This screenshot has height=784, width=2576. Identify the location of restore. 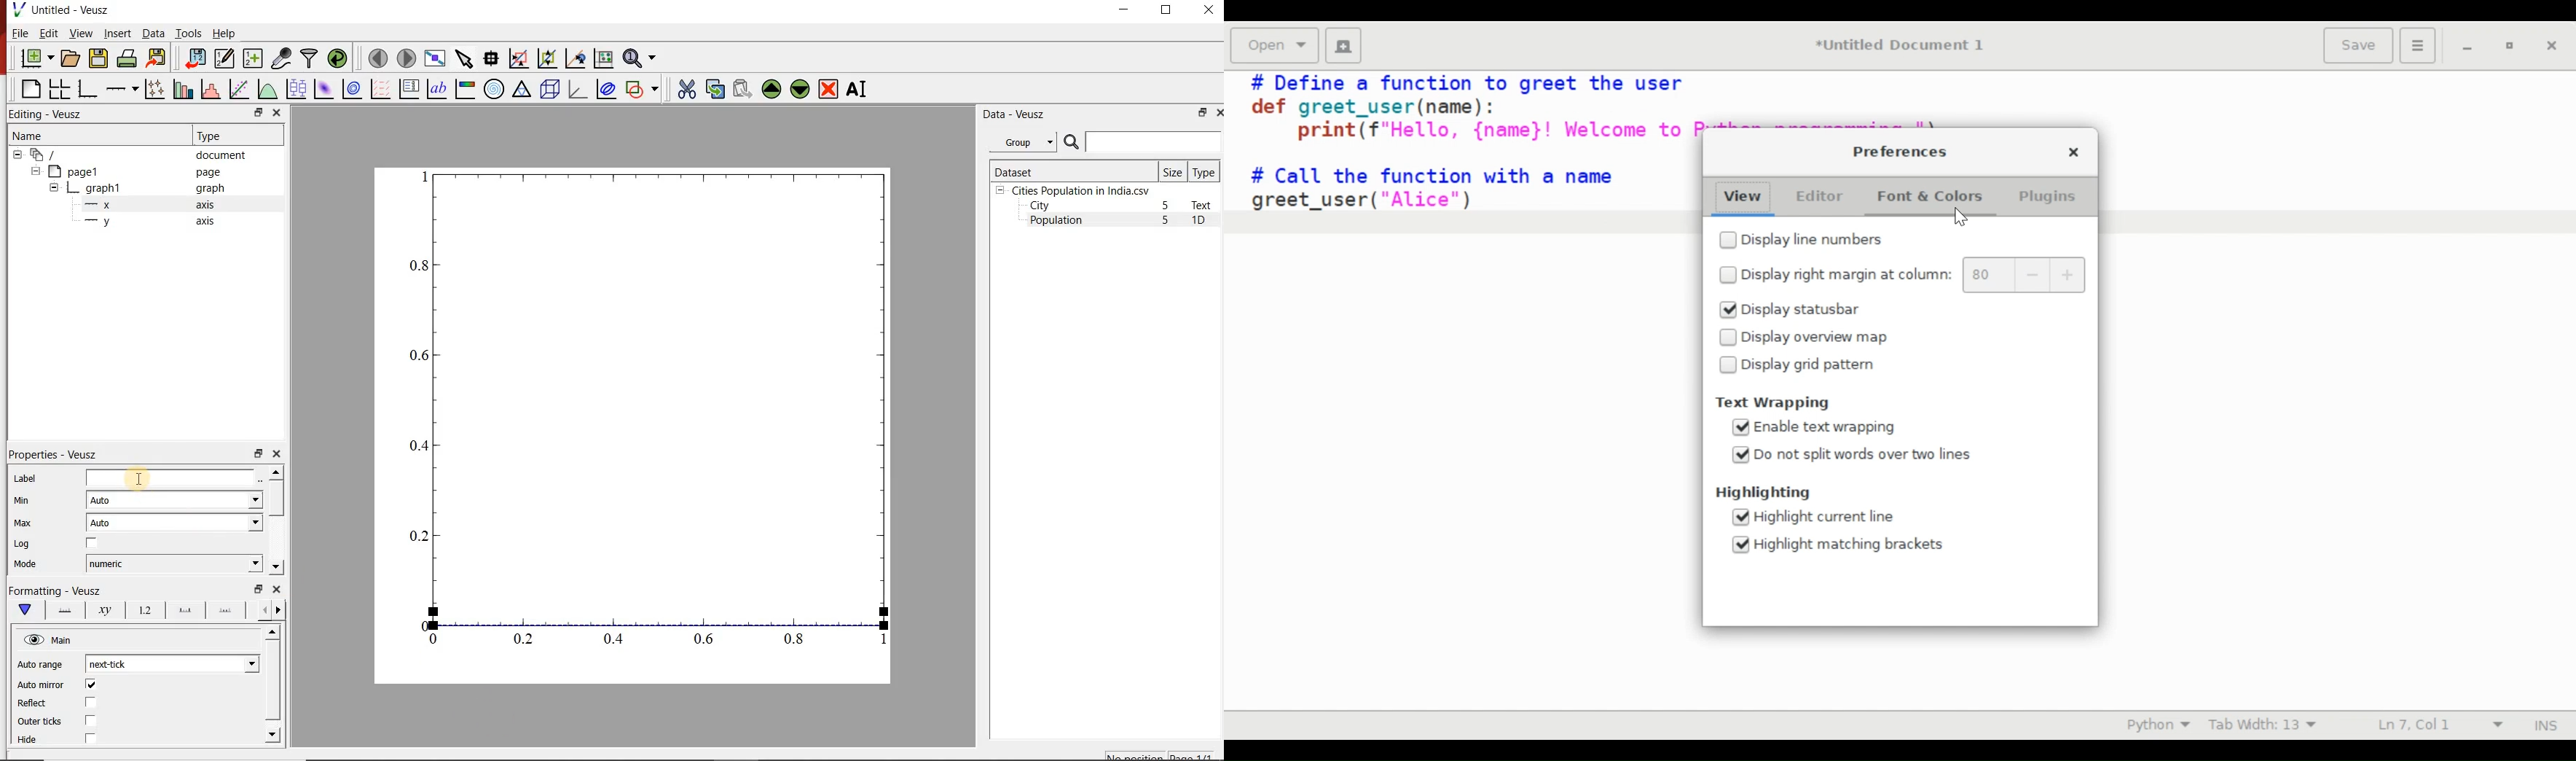
(257, 453).